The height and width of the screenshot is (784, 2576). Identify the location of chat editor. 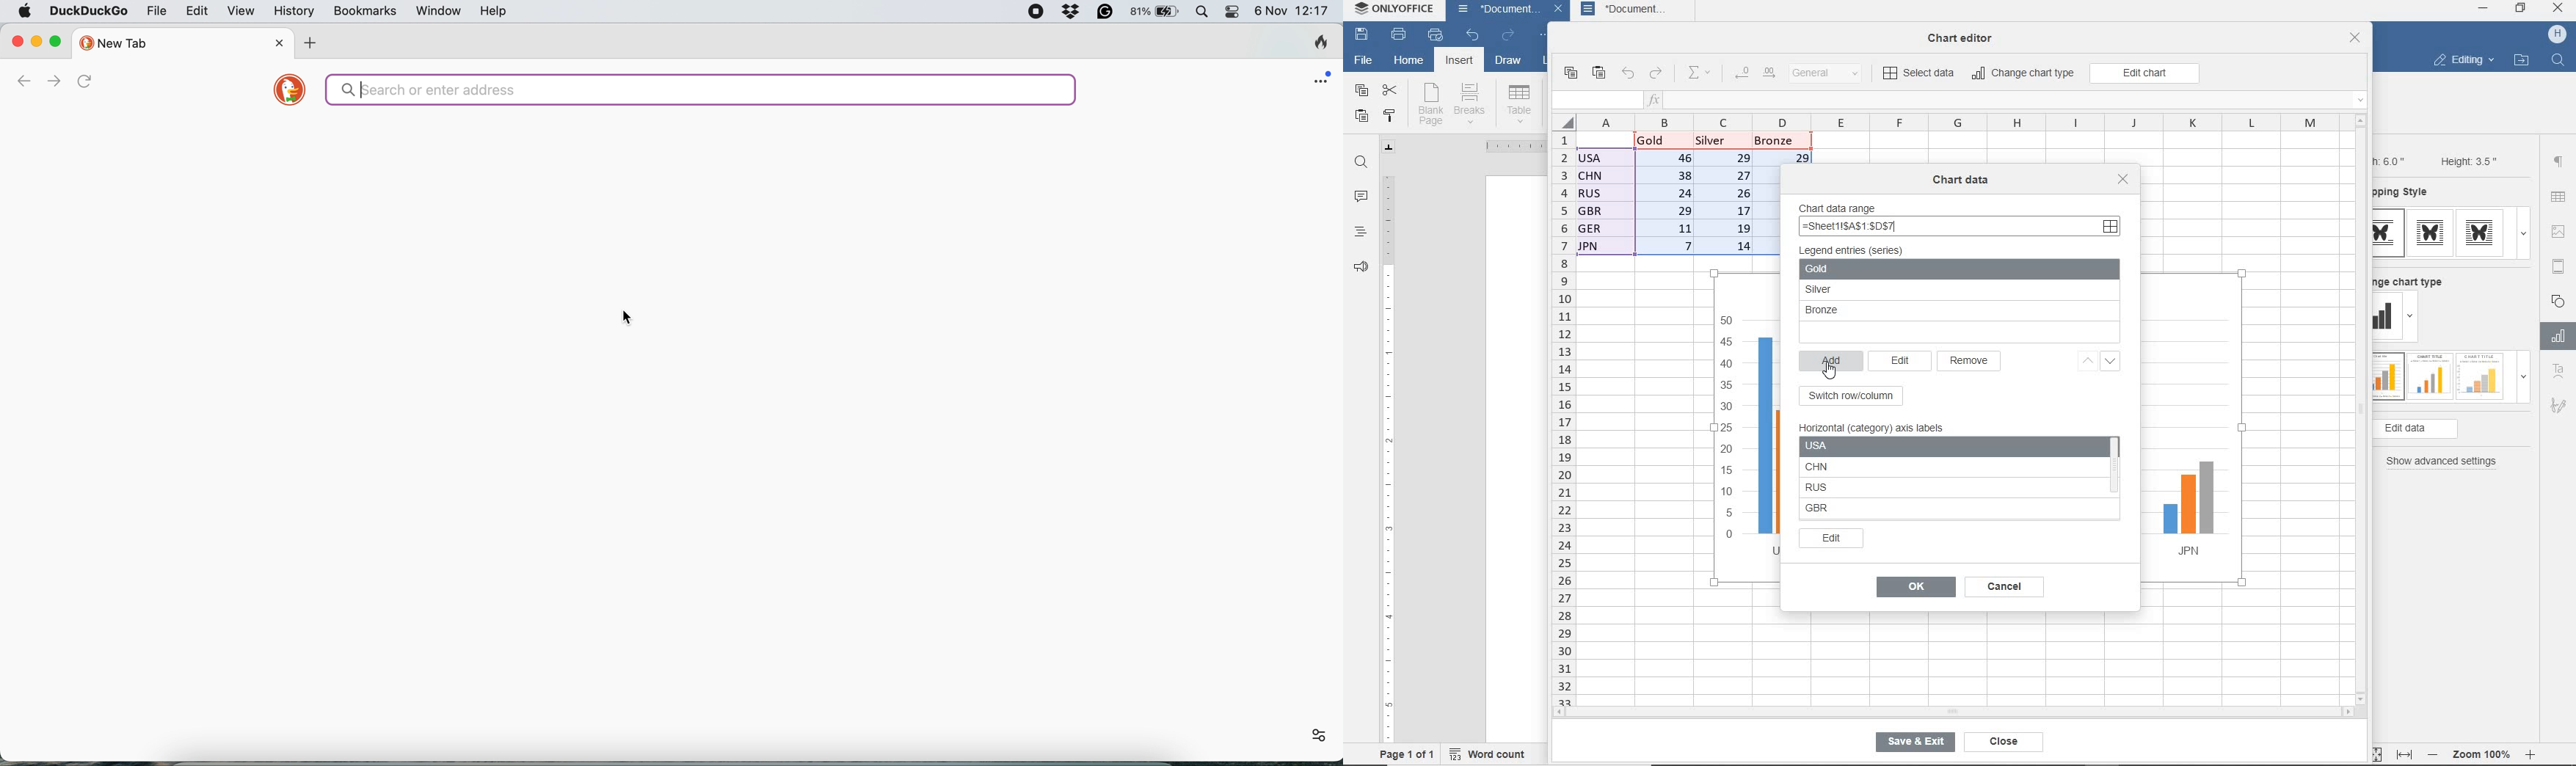
(1966, 39).